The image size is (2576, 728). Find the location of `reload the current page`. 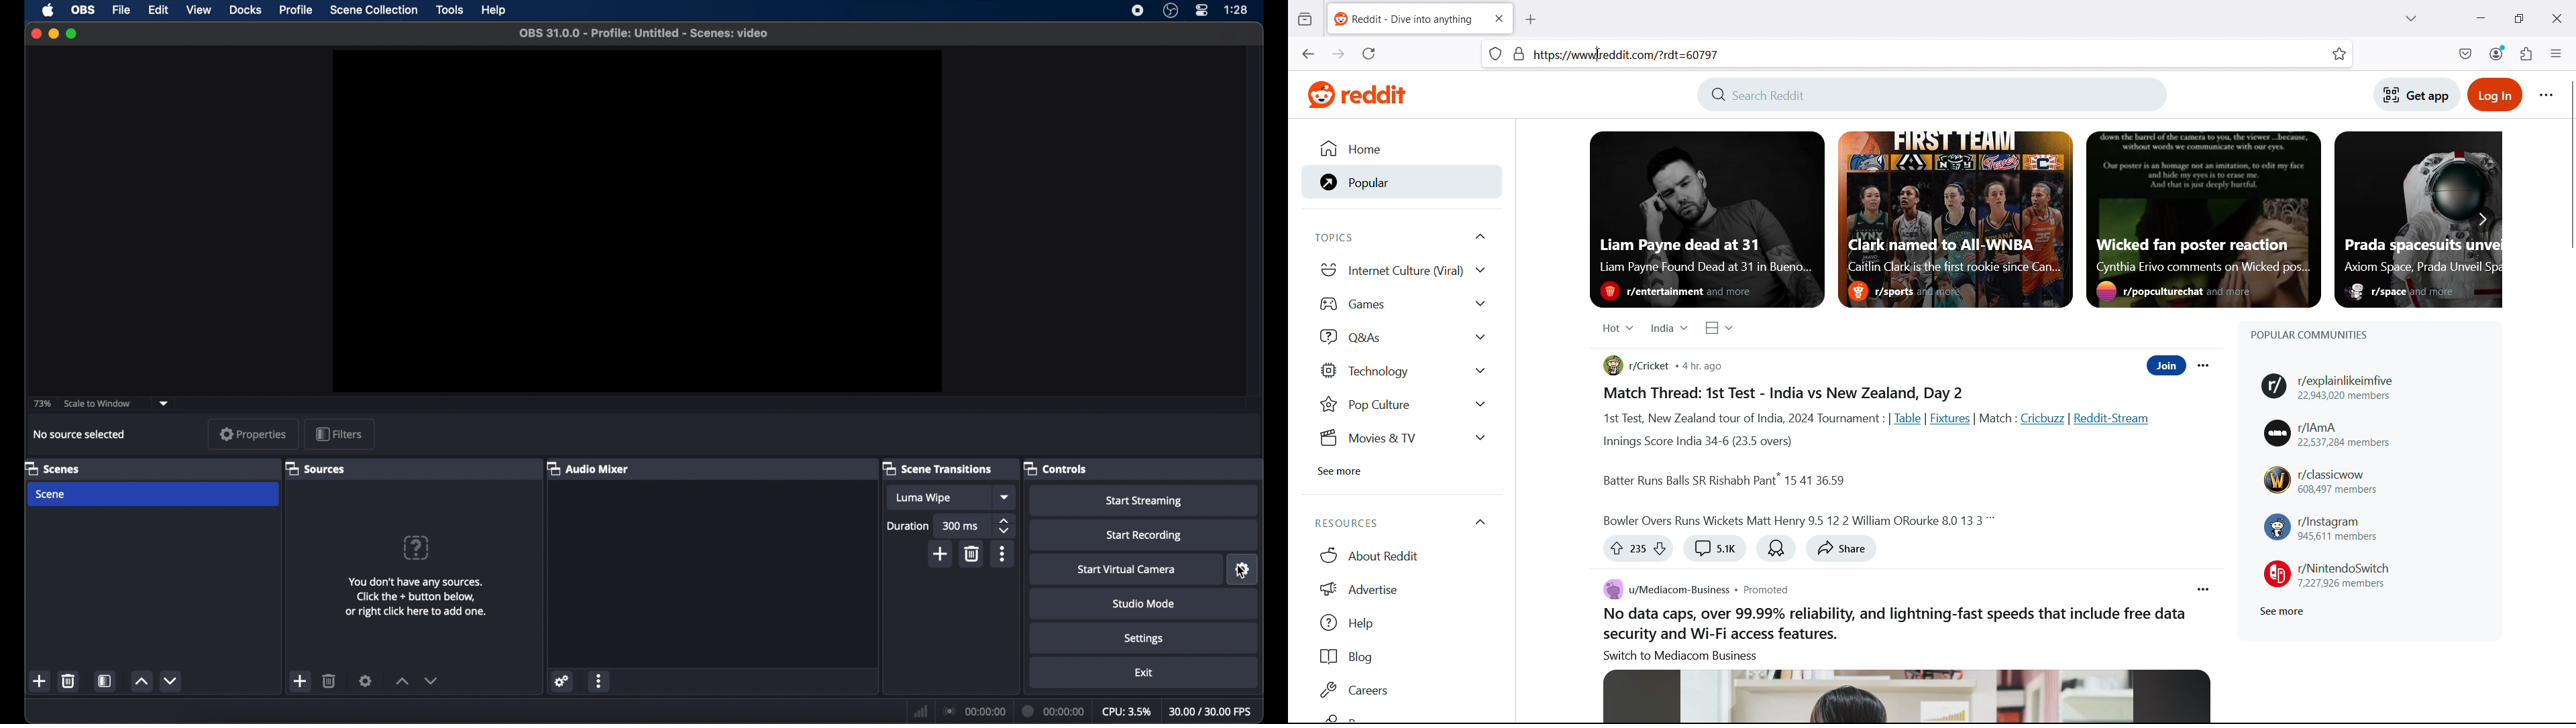

reload the current page is located at coordinates (1370, 54).